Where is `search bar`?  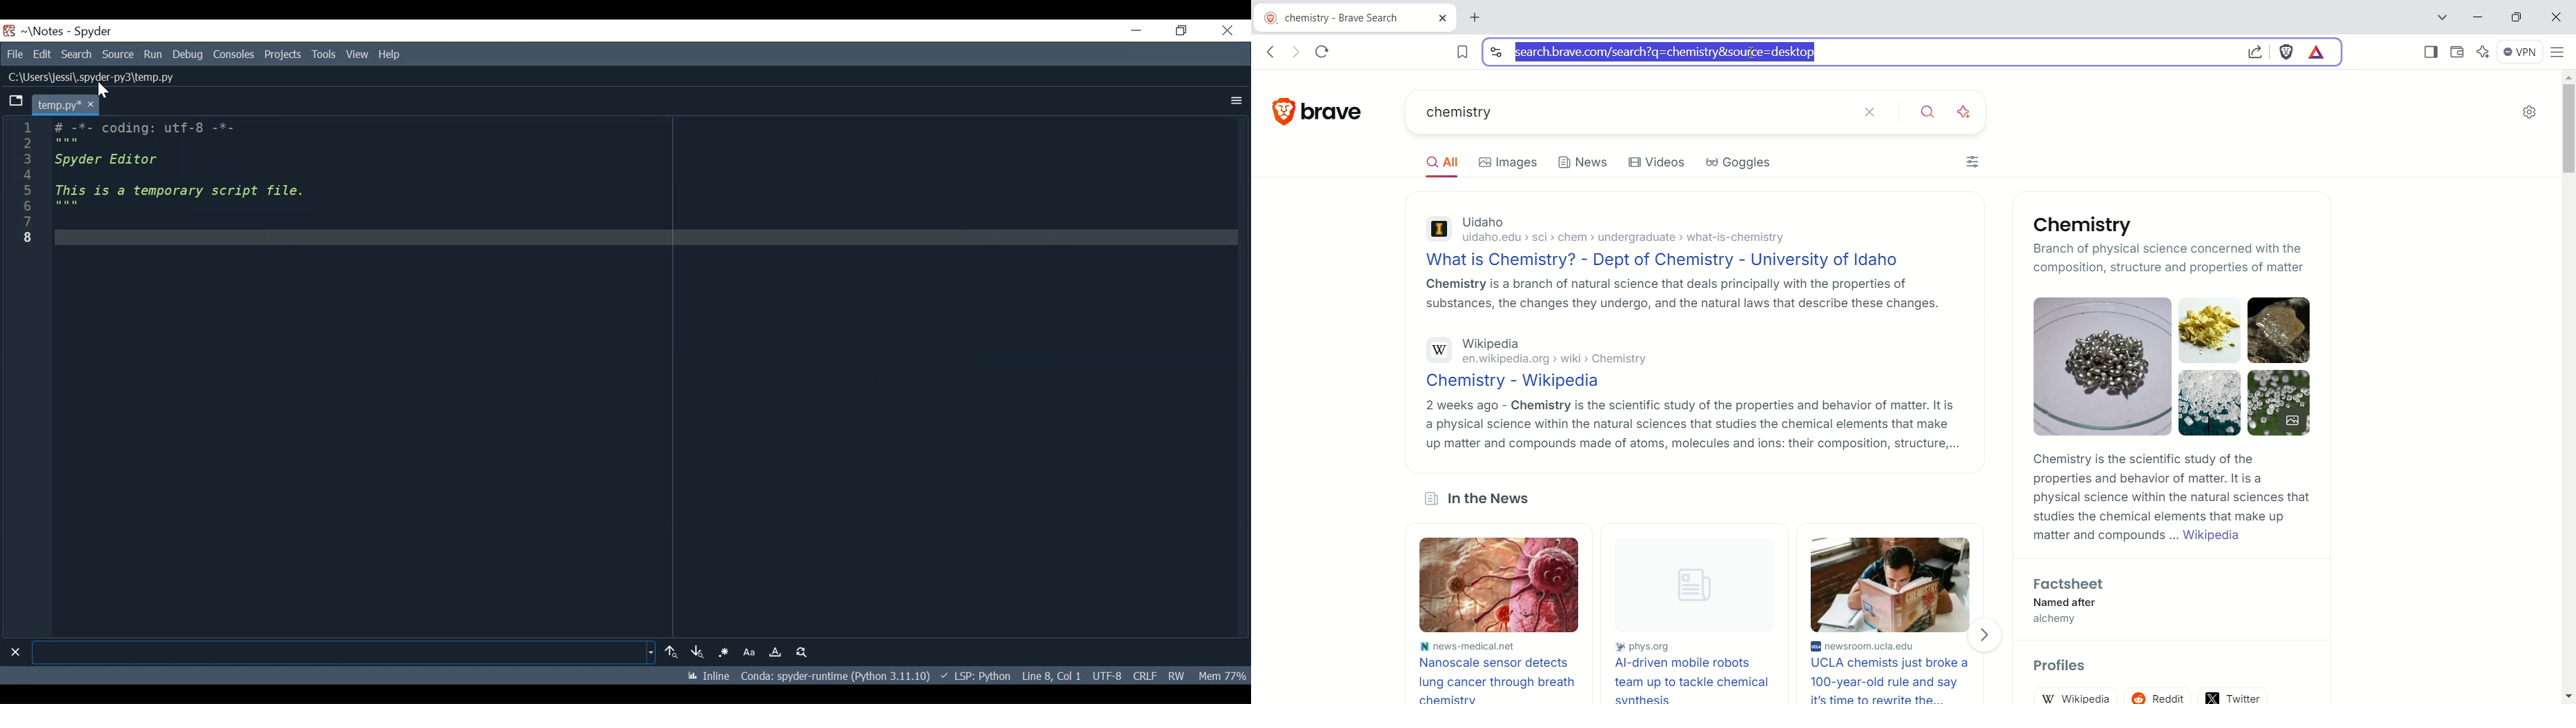 search bar is located at coordinates (1856, 52).